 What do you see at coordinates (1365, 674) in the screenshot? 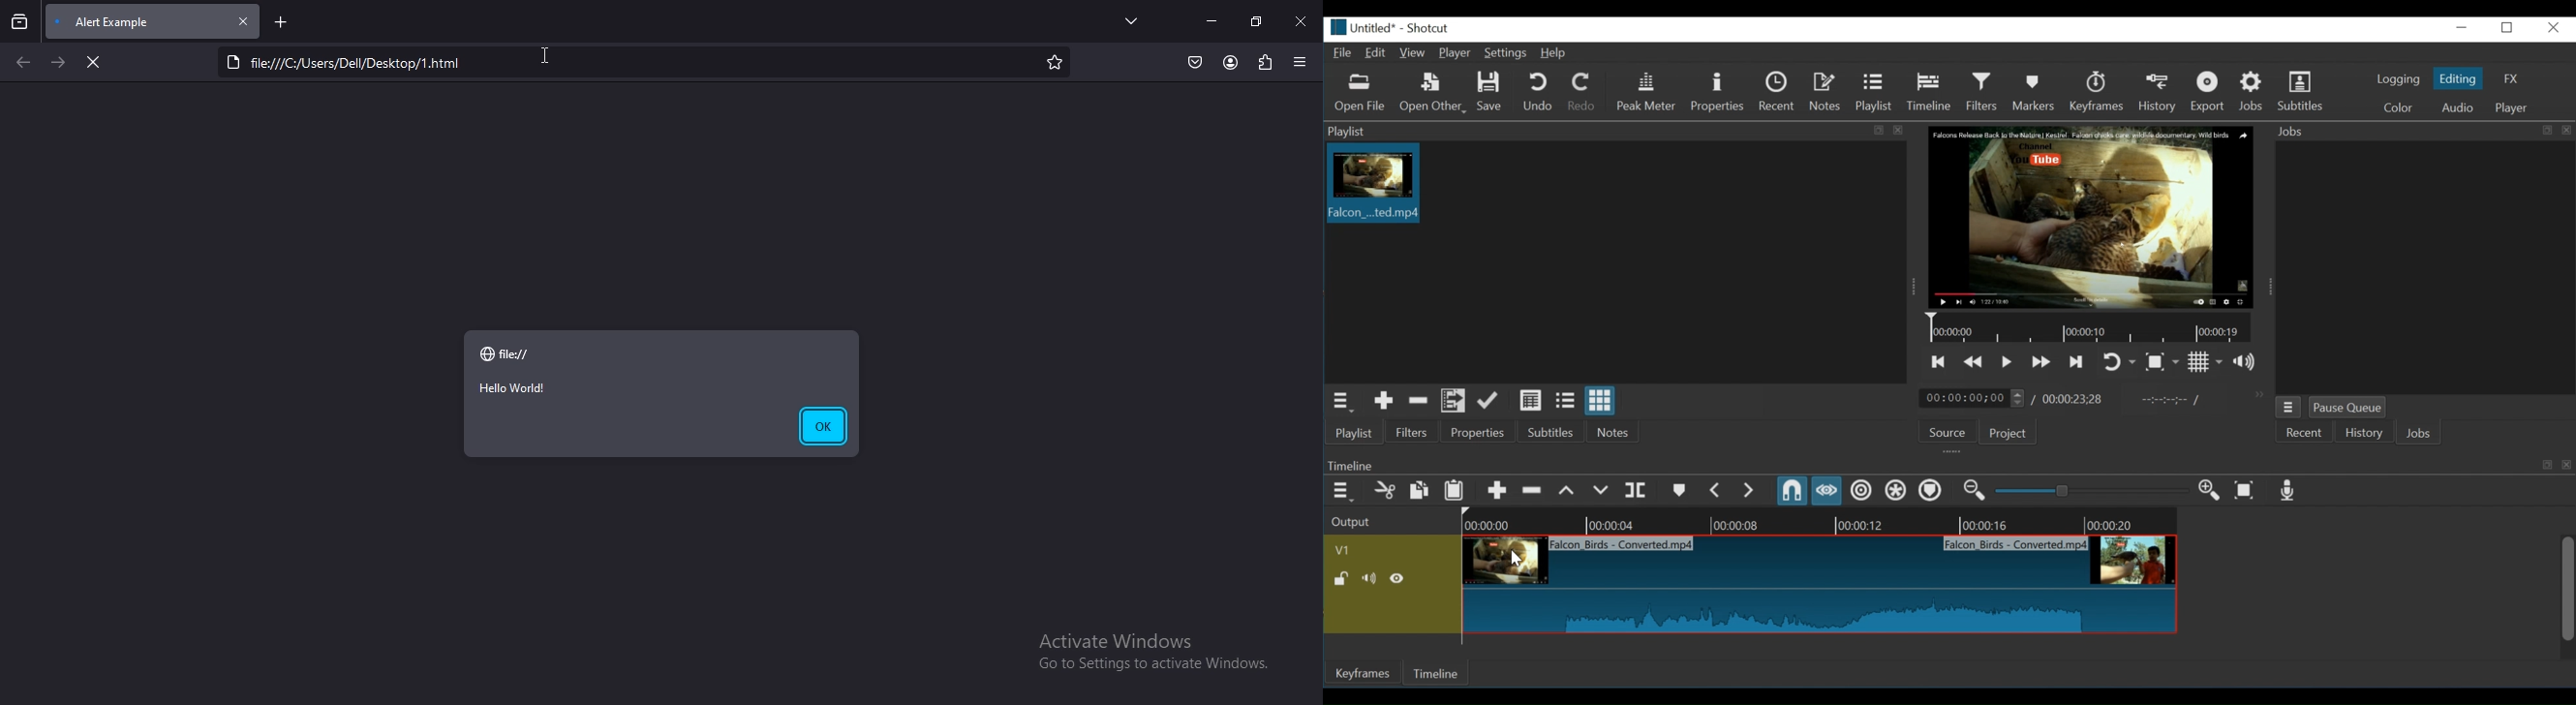
I see `Keyframe` at bounding box center [1365, 674].